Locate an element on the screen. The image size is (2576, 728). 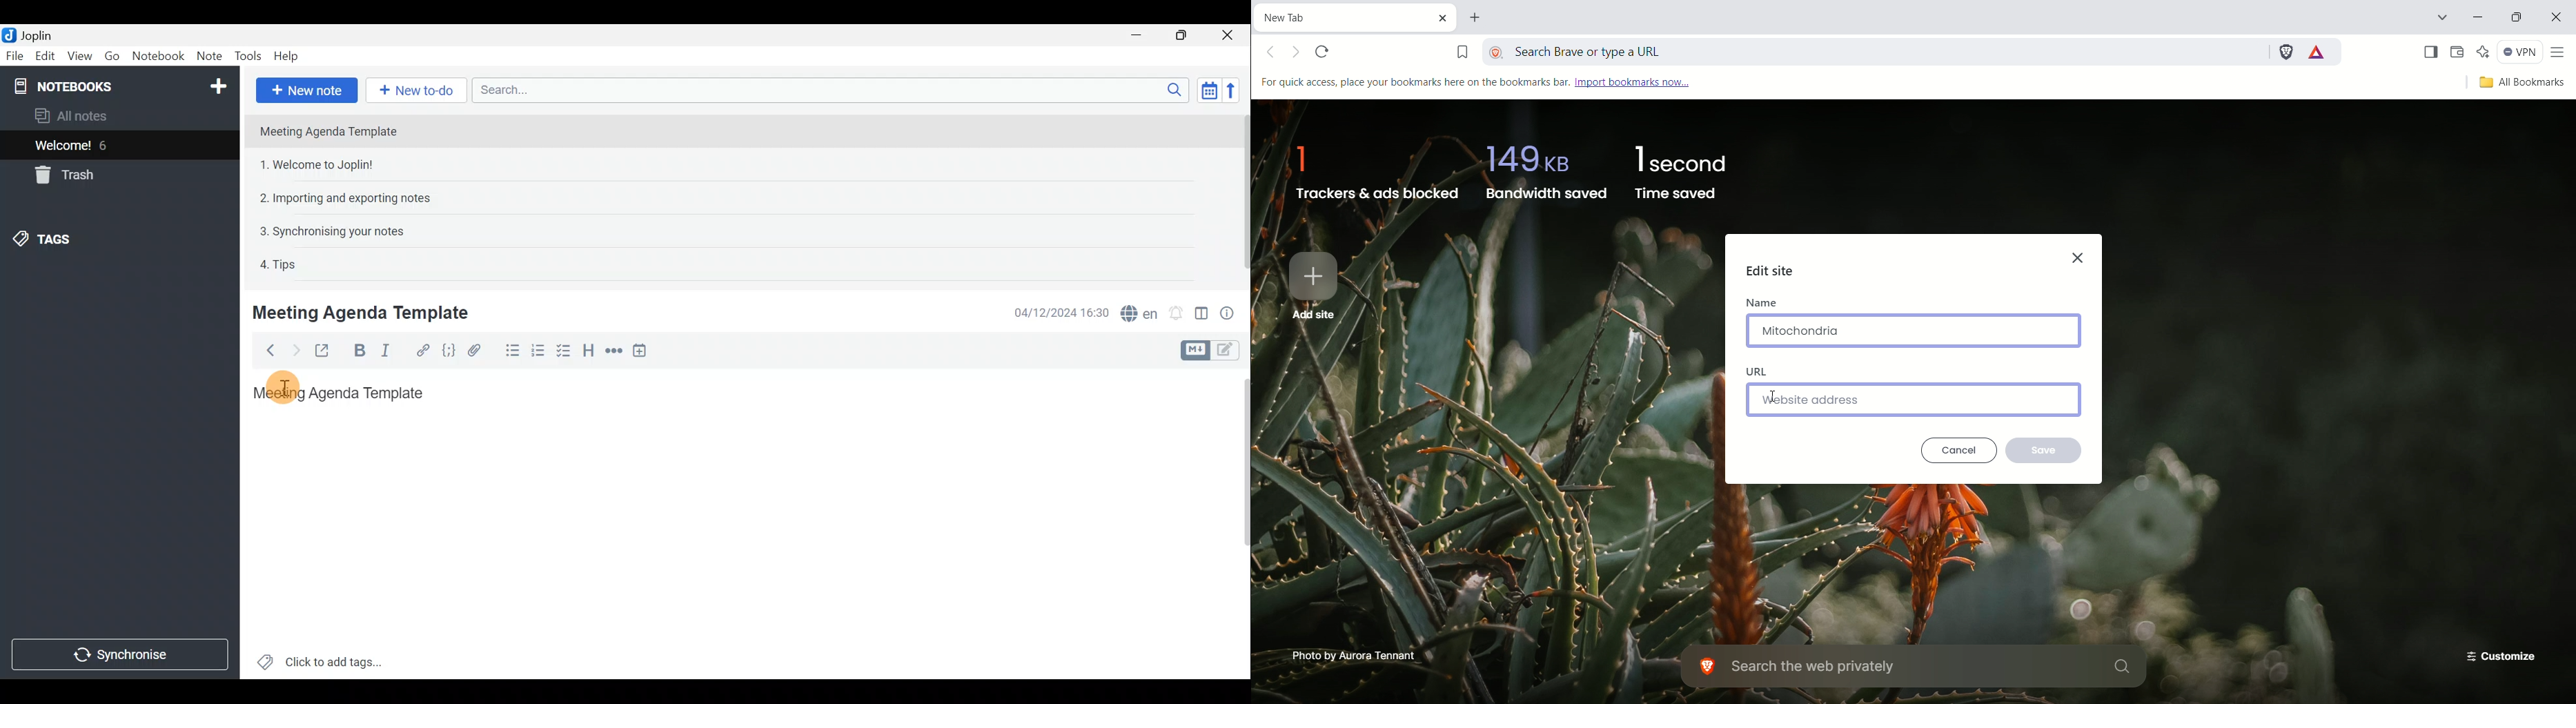
Attach file is located at coordinates (480, 351).